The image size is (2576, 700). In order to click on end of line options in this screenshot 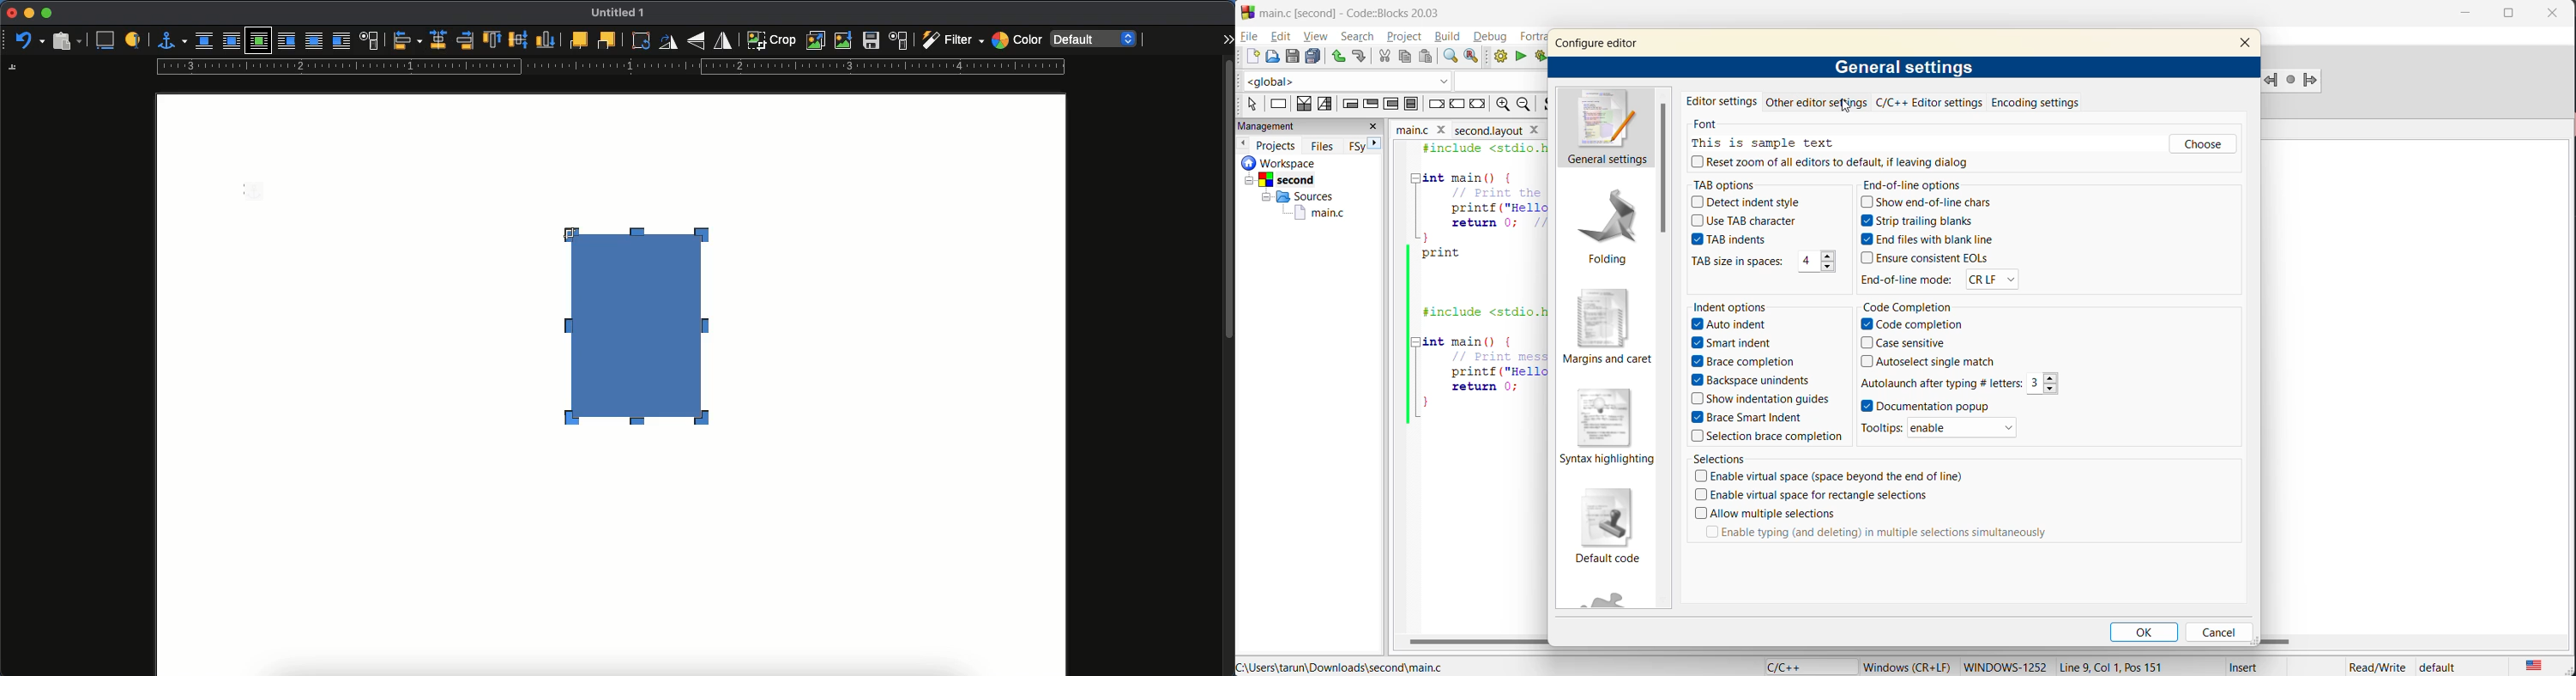, I will do `click(1946, 185)`.